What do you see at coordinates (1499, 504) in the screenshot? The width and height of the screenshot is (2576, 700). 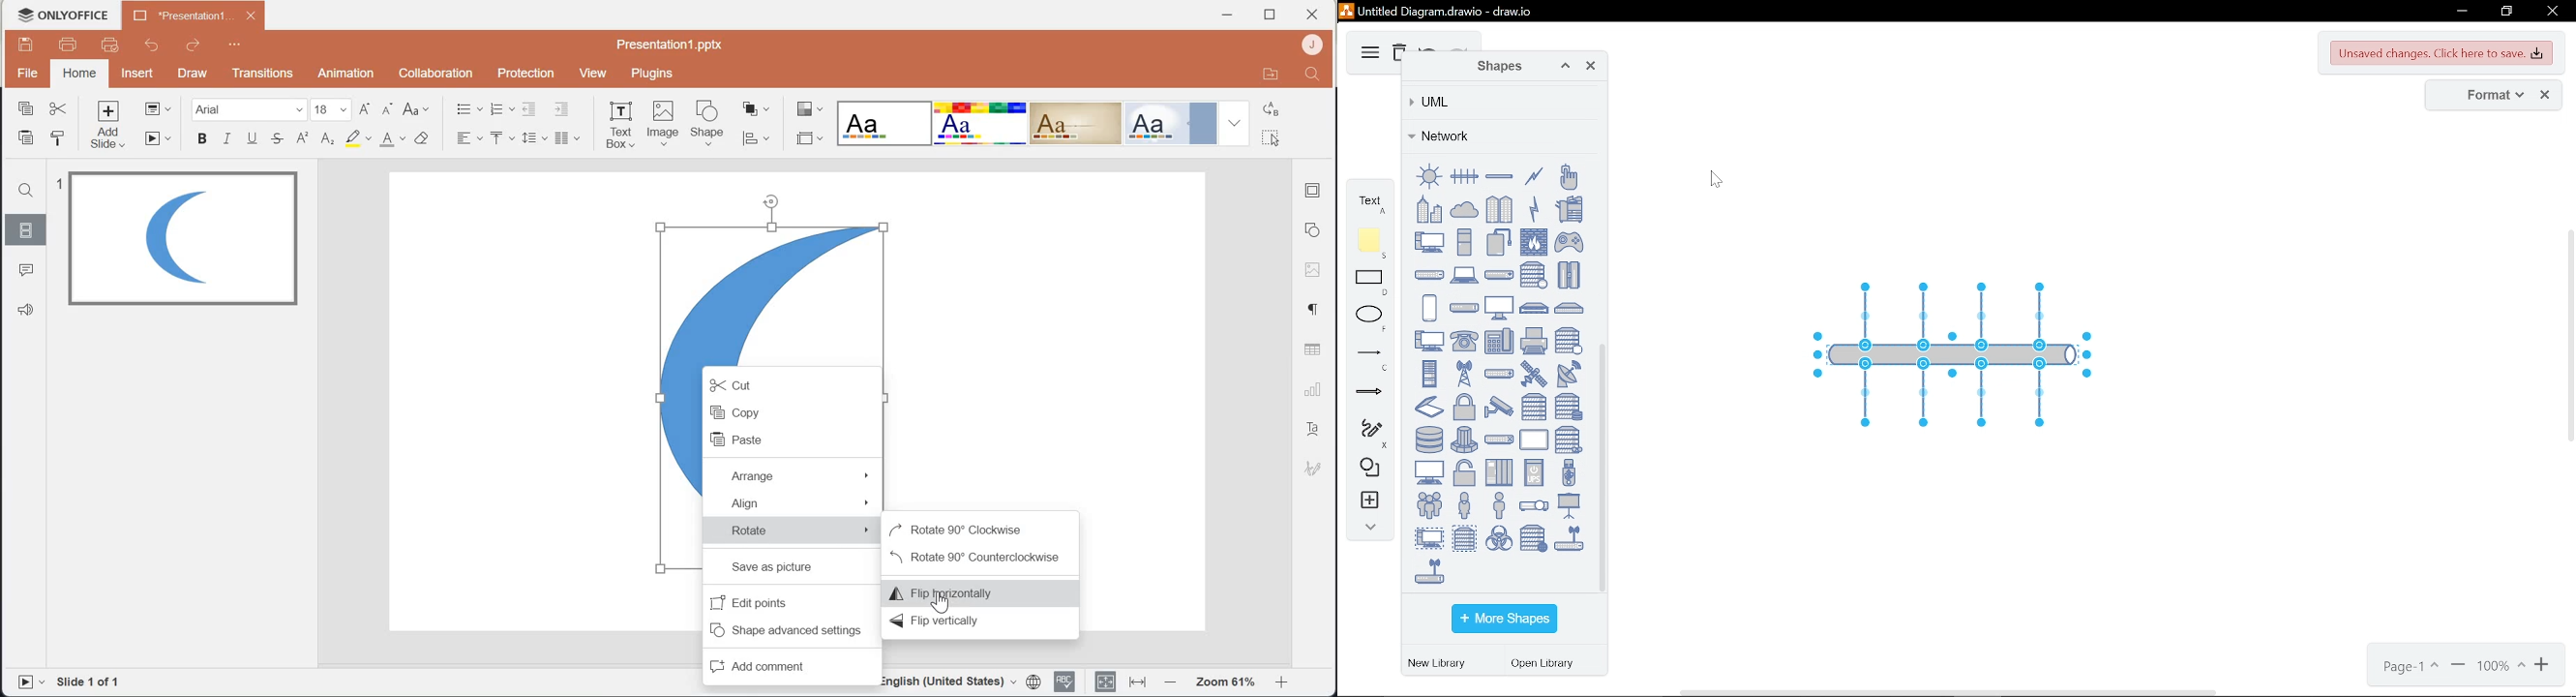 I see `user male` at bounding box center [1499, 504].